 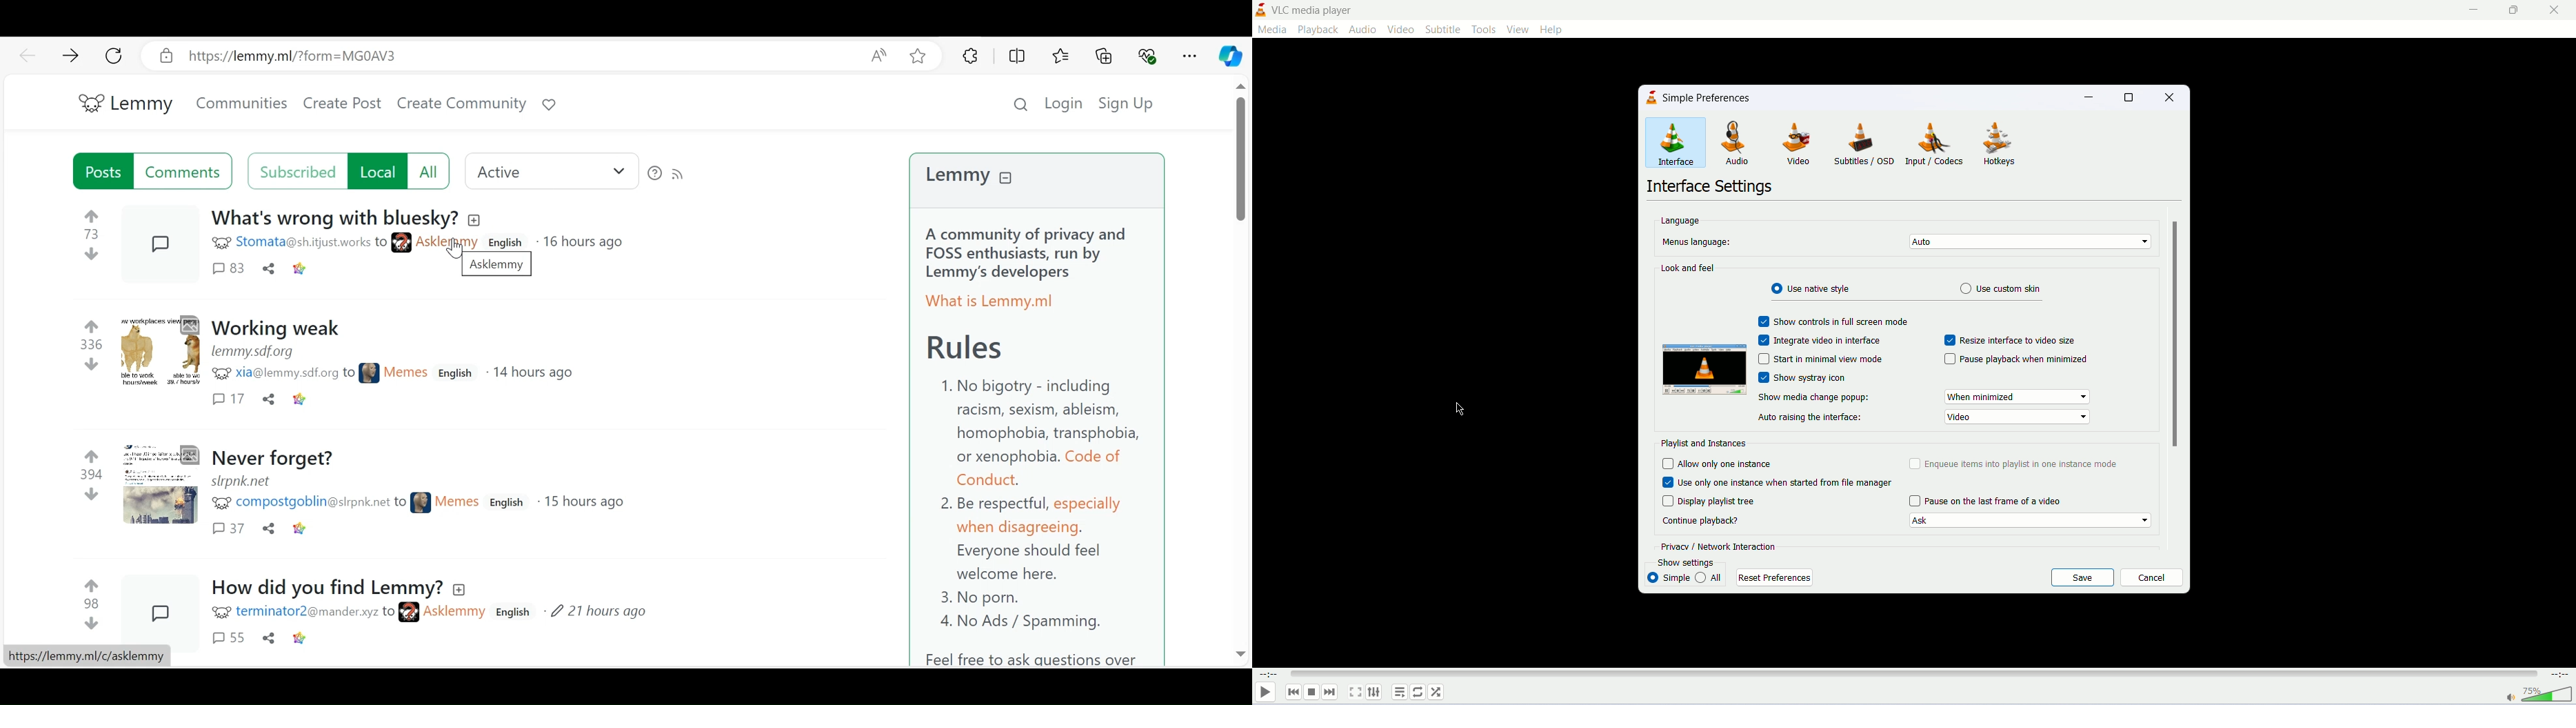 I want to click on Create Post, so click(x=343, y=105).